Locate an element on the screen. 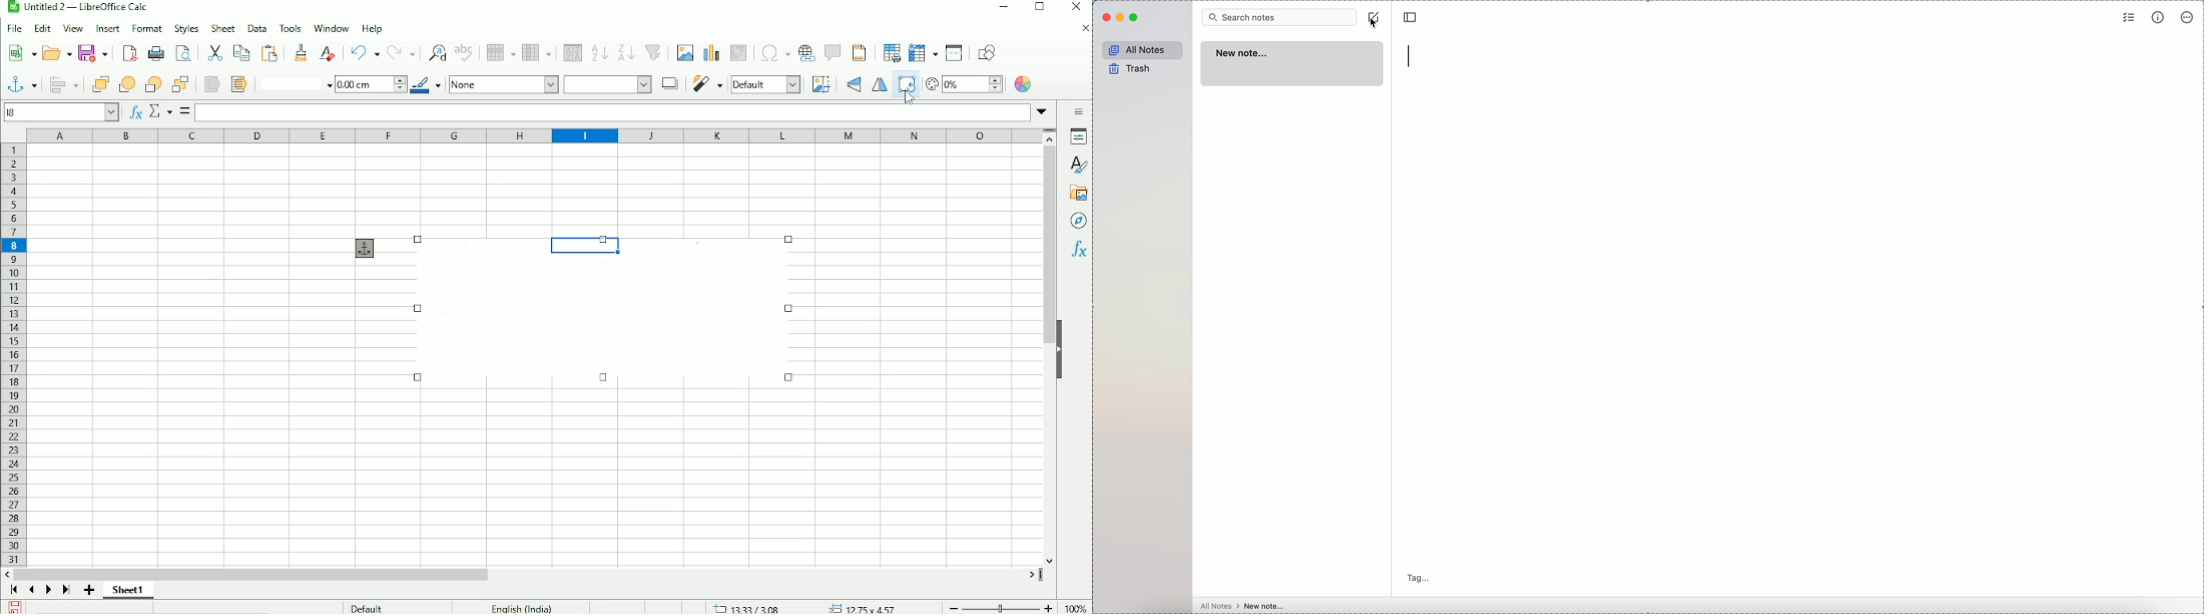 The width and height of the screenshot is (2212, 616). Back one is located at coordinates (152, 84).